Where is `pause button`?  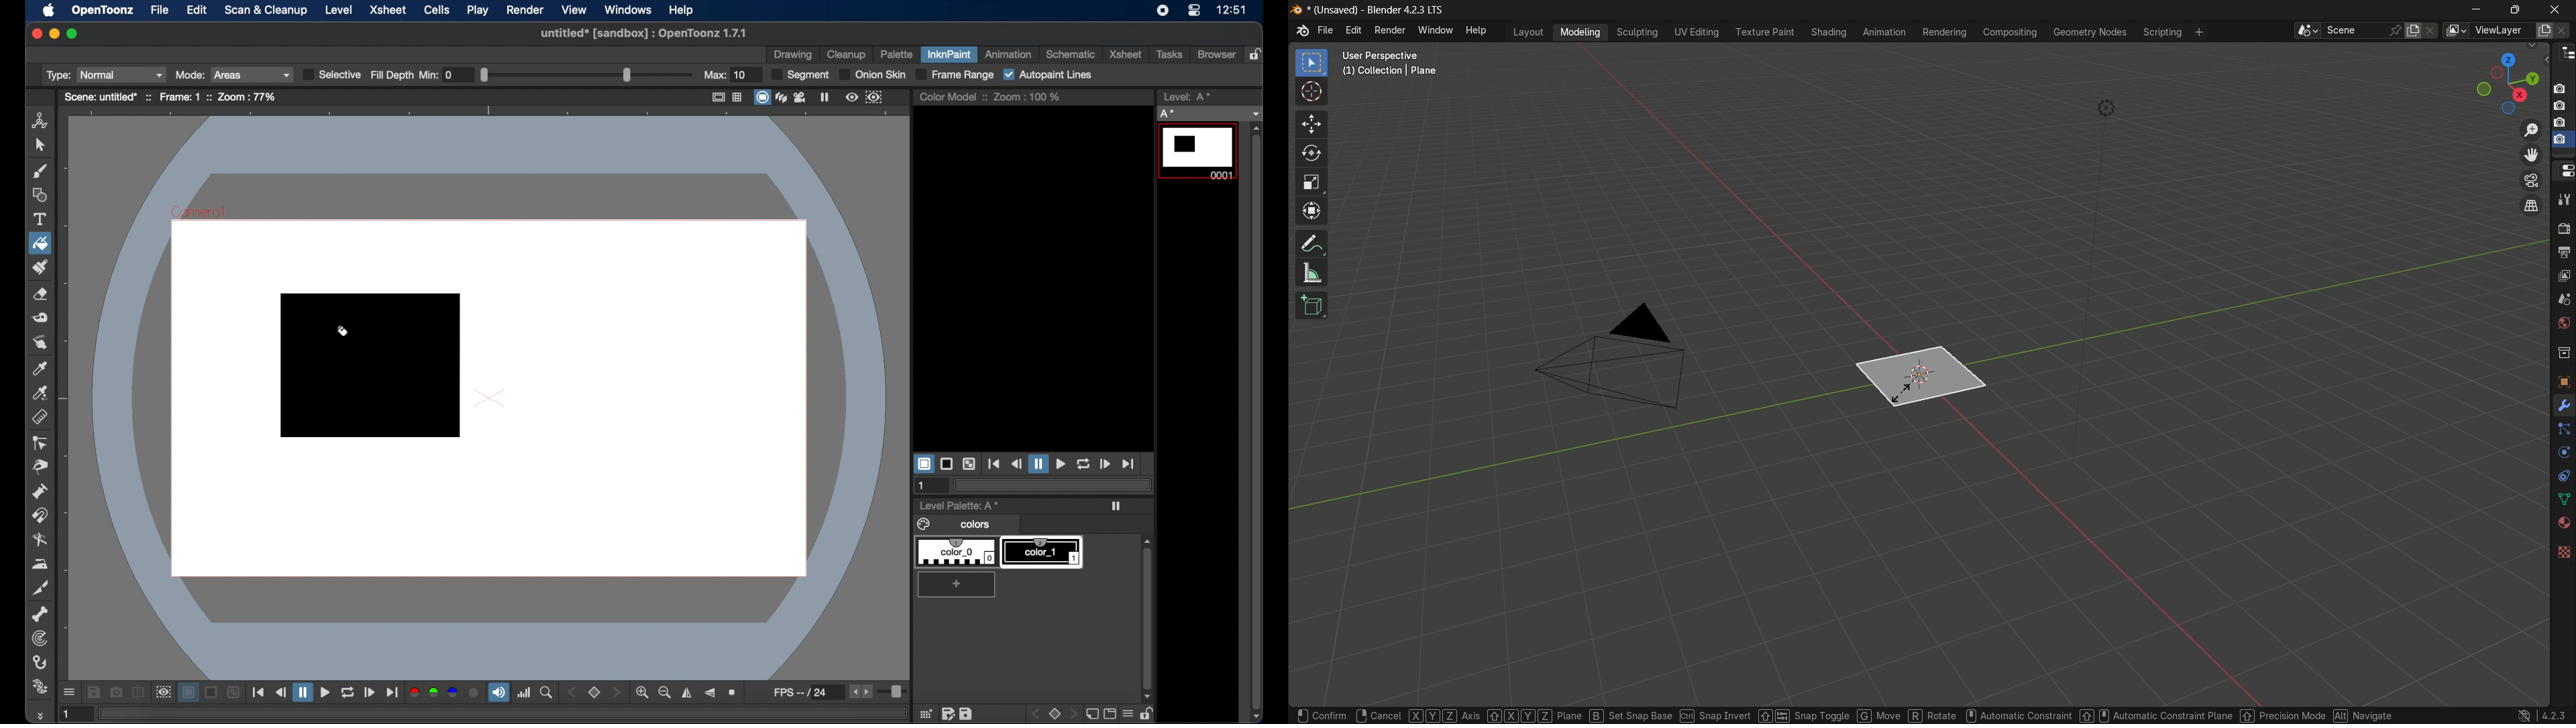
pause button is located at coordinates (1038, 463).